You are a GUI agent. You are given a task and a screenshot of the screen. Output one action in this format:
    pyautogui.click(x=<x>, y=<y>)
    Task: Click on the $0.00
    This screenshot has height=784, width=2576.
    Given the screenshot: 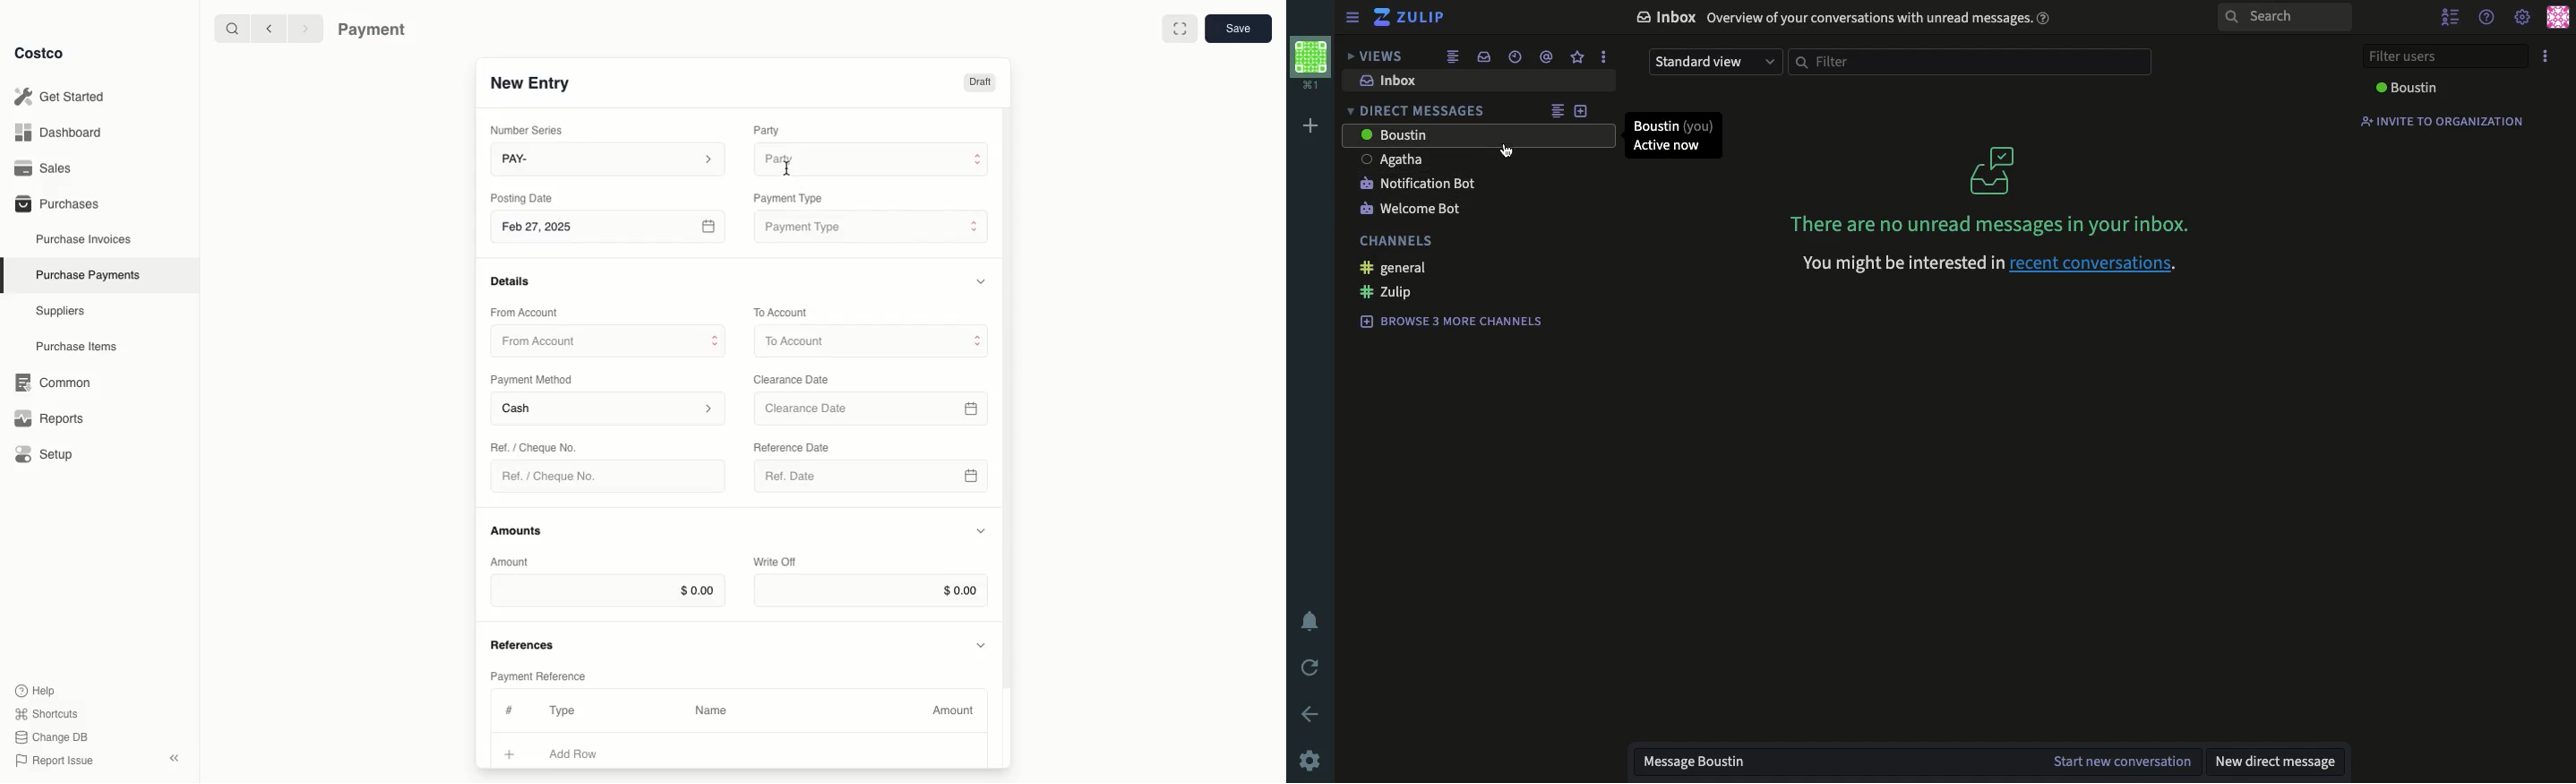 What is the action you would take?
    pyautogui.click(x=608, y=590)
    